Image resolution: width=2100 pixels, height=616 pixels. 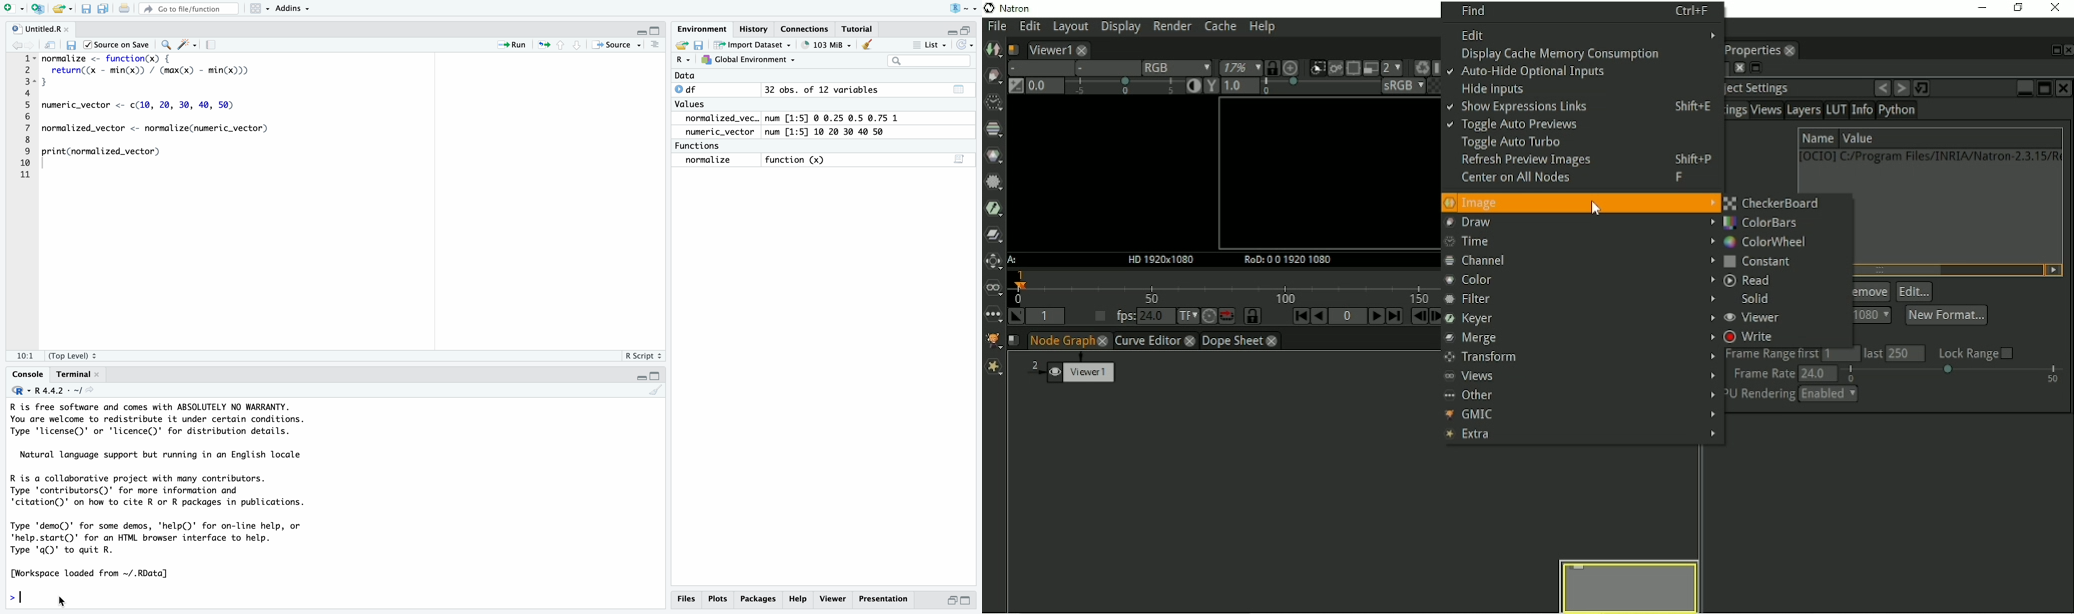 What do you see at coordinates (790, 122) in the screenshot?
I see `Data
O df 32 obs. of 12 variables
Values
normalized_vec.. num [1:5] © 0.25 0.5 0.75 1
numeric_vector num [1:5] 10 20 30 40 50
Functions
normalize function (x)` at bounding box center [790, 122].